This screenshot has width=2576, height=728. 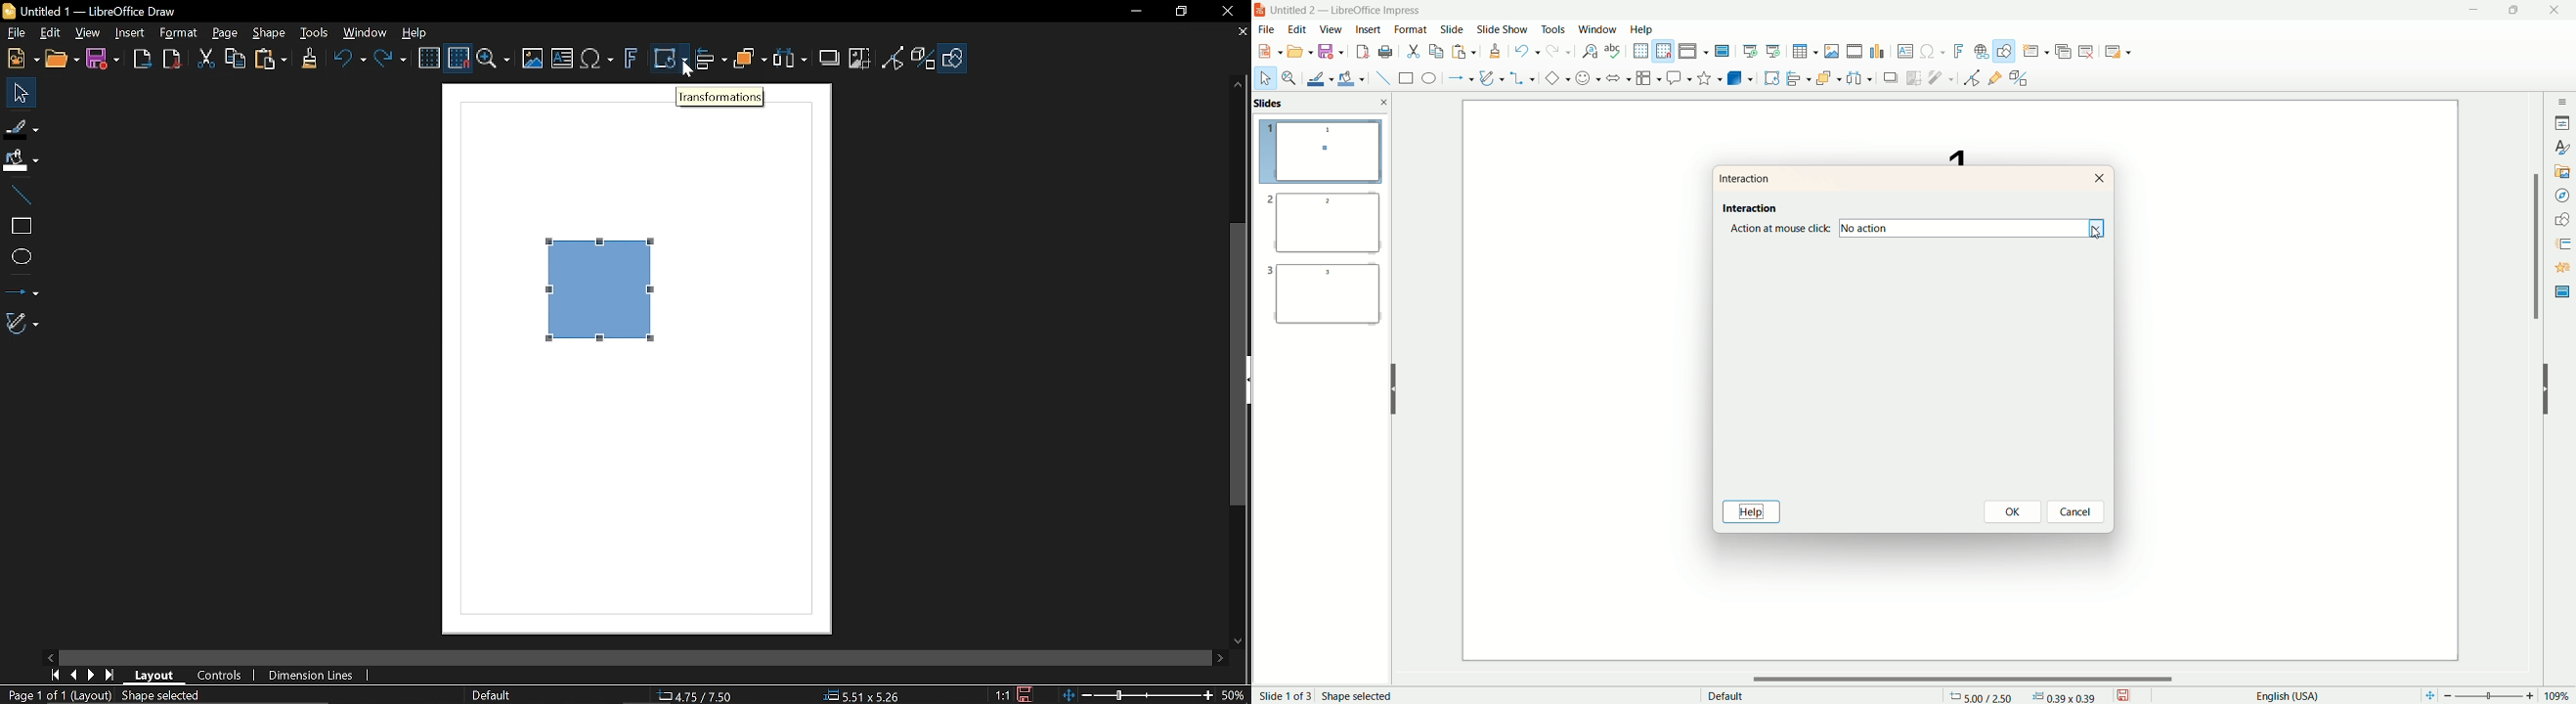 What do you see at coordinates (1614, 51) in the screenshot?
I see `spelling` at bounding box center [1614, 51].